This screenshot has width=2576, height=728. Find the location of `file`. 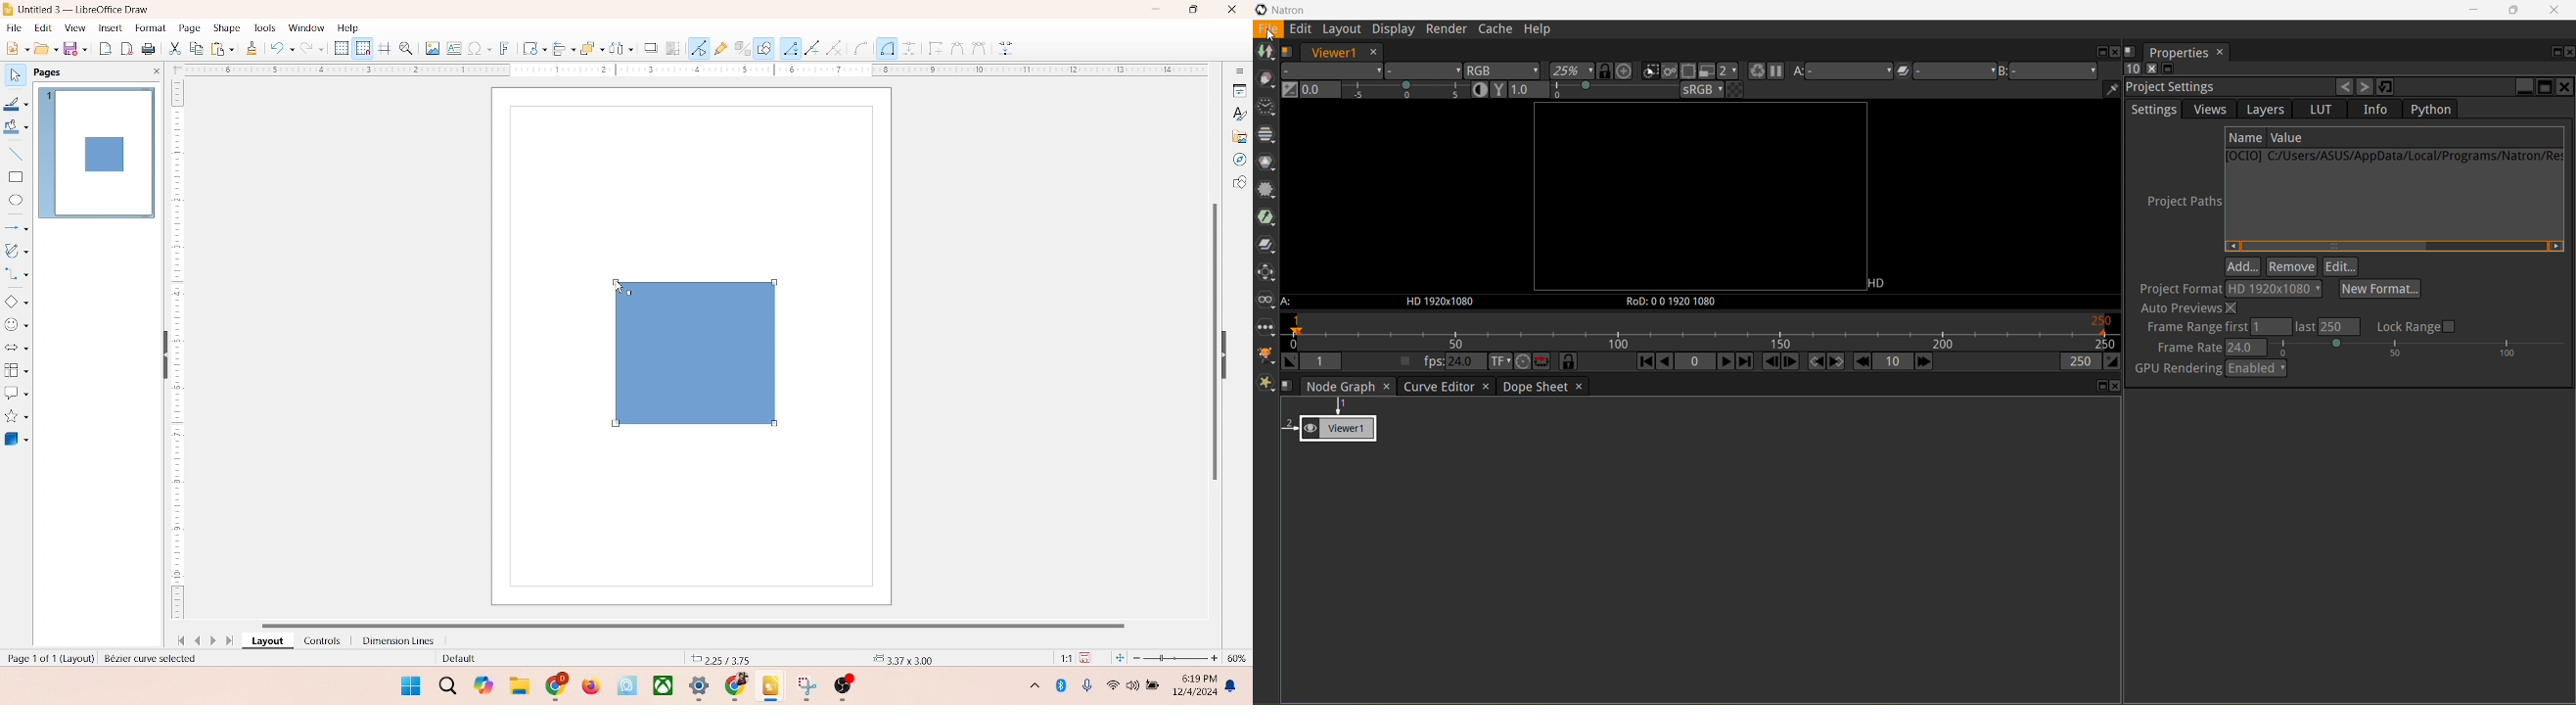

file is located at coordinates (15, 25).